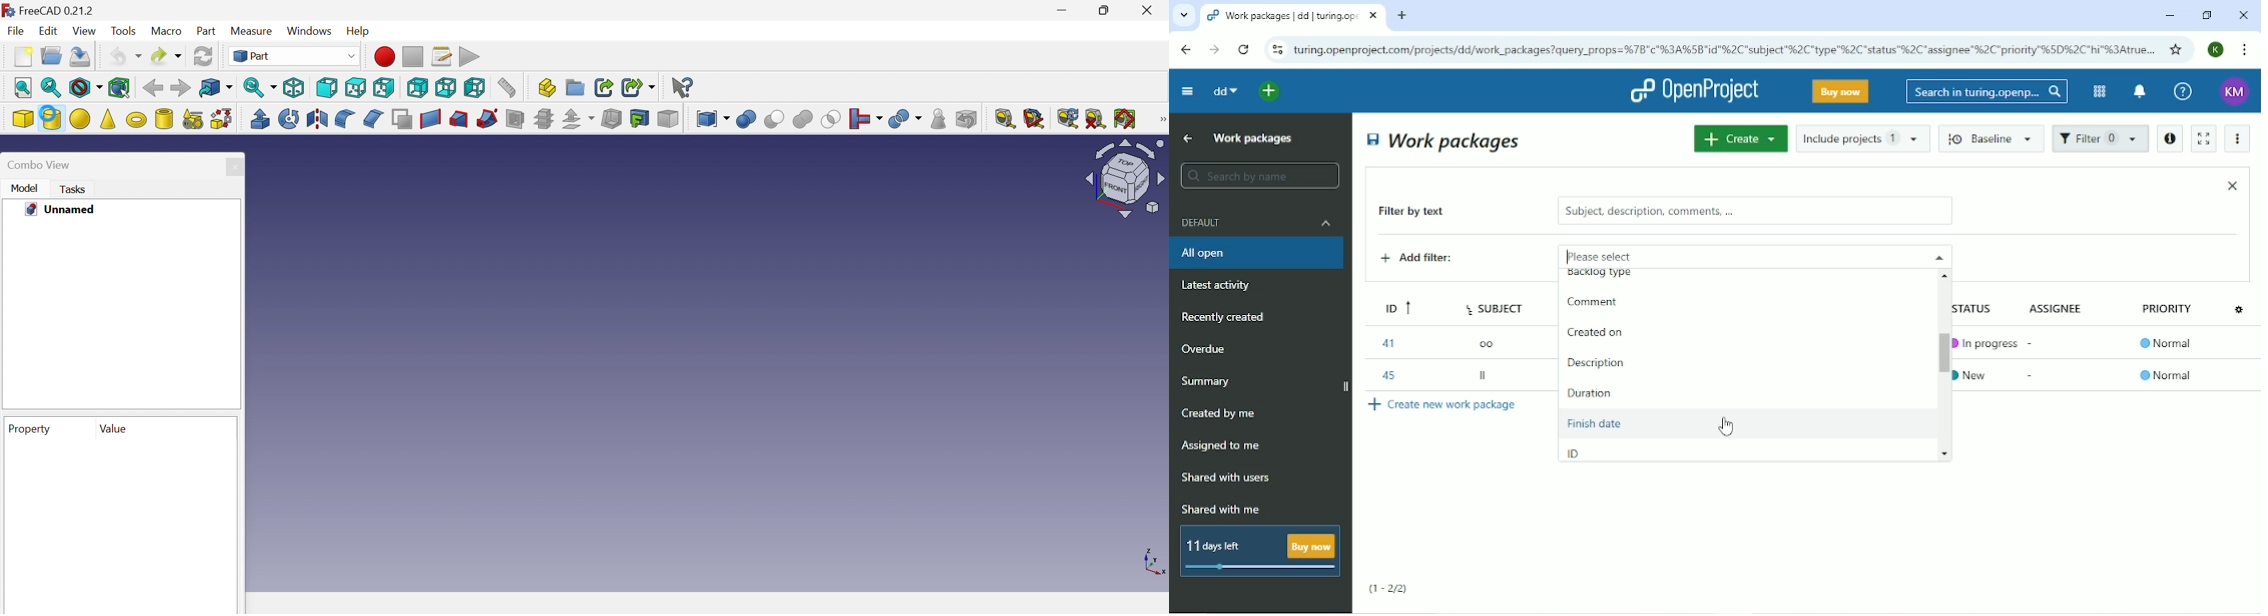 The height and width of the screenshot is (616, 2268). Describe the element at coordinates (1206, 350) in the screenshot. I see `Overdue` at that location.